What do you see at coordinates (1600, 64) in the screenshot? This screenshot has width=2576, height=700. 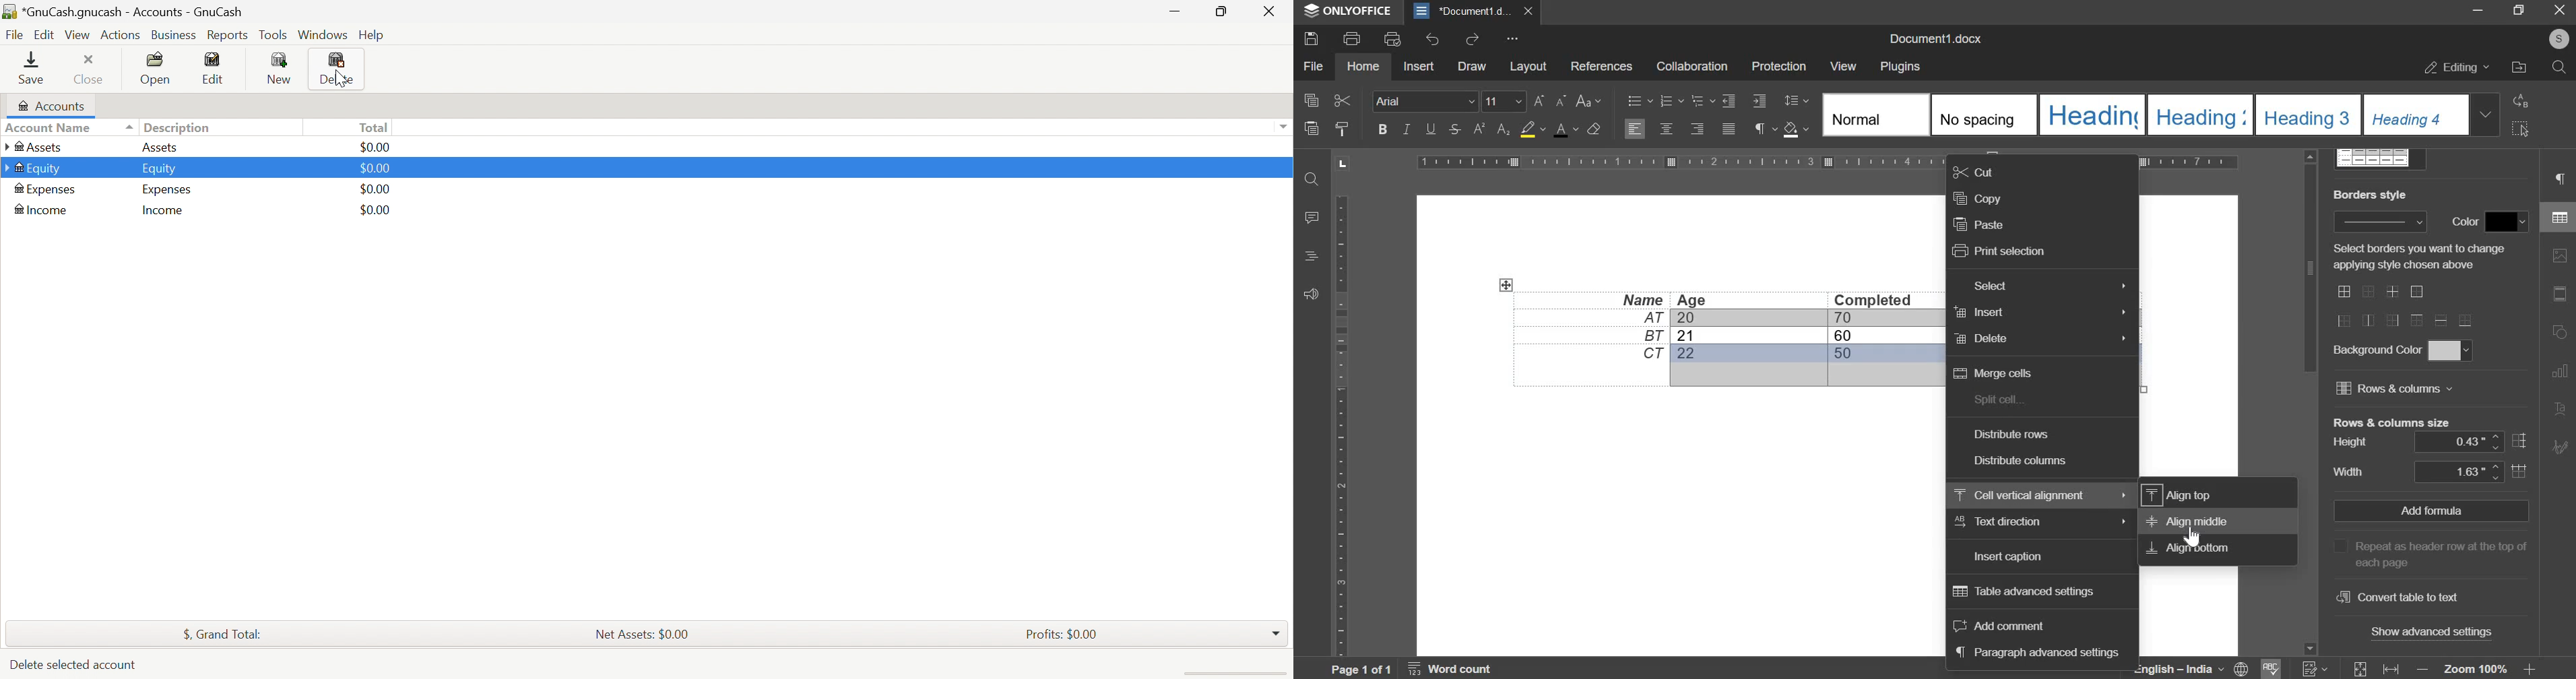 I see `references` at bounding box center [1600, 64].